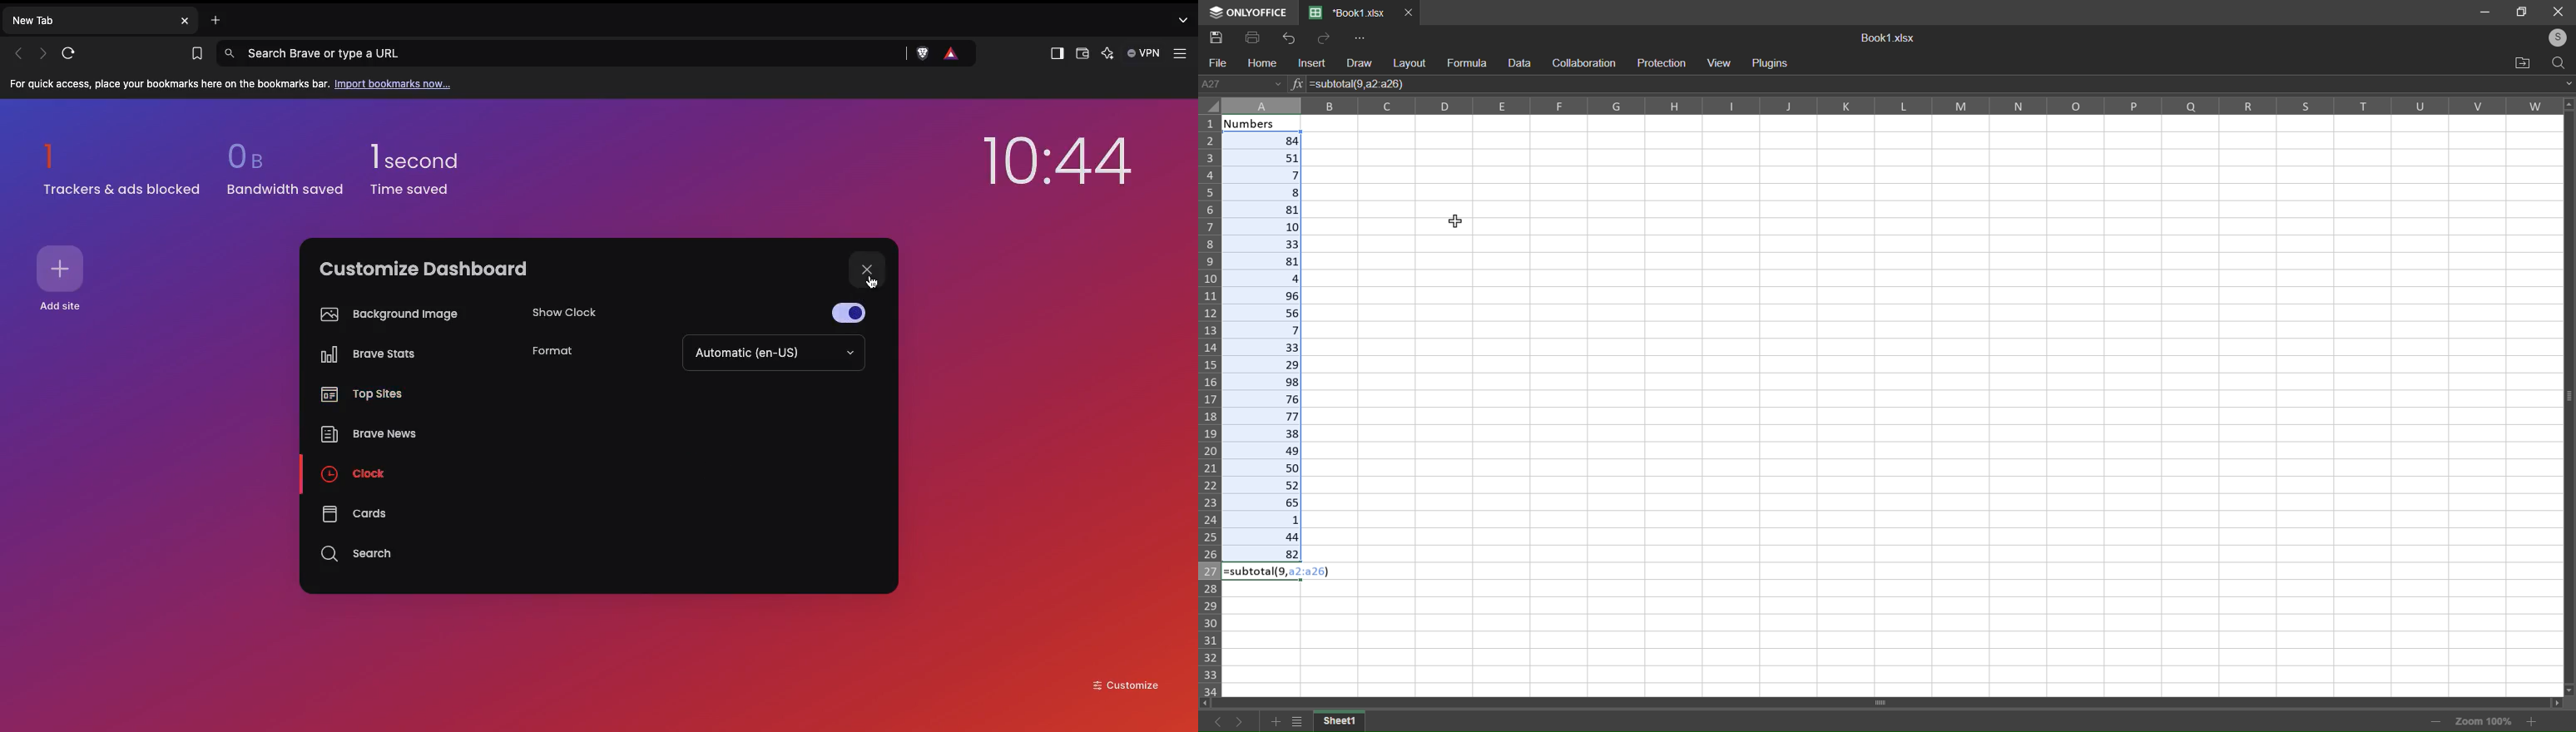 The width and height of the screenshot is (2576, 756). Describe the element at coordinates (1343, 721) in the screenshot. I see `current sheet` at that location.